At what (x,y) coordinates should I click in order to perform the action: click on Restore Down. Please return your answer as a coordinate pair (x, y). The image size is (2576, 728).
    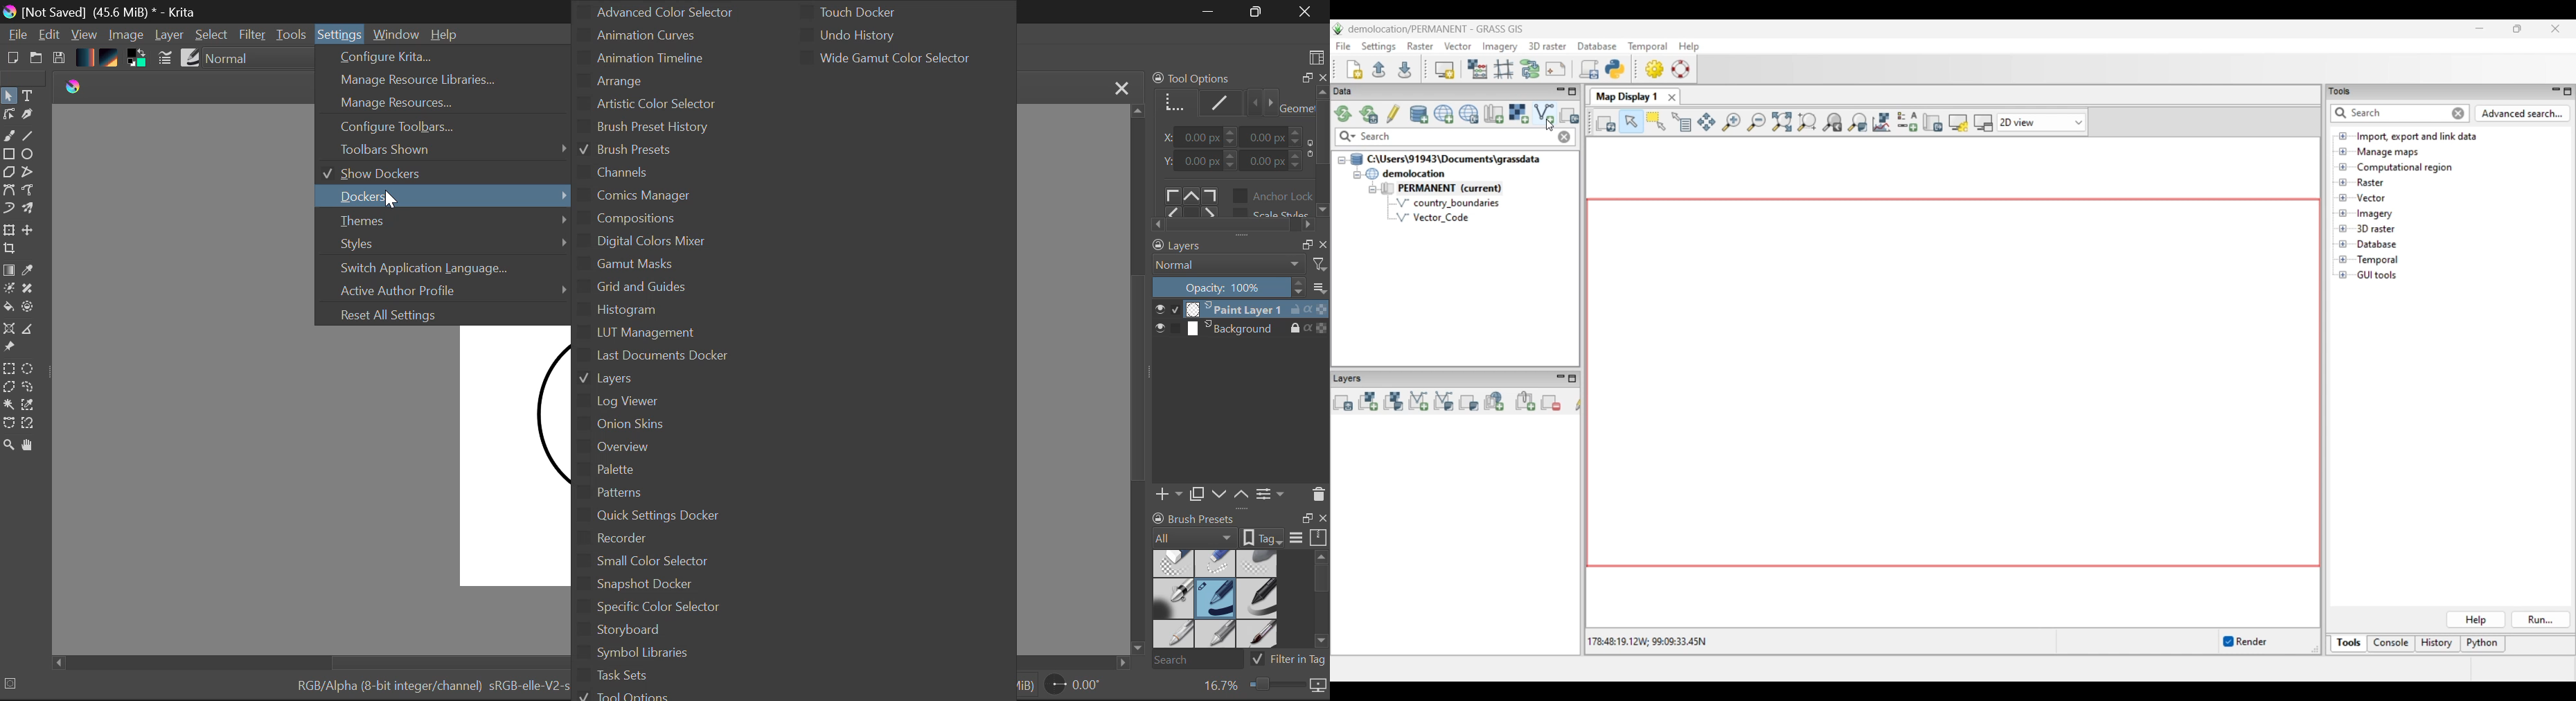
    Looking at the image, I should click on (1209, 12).